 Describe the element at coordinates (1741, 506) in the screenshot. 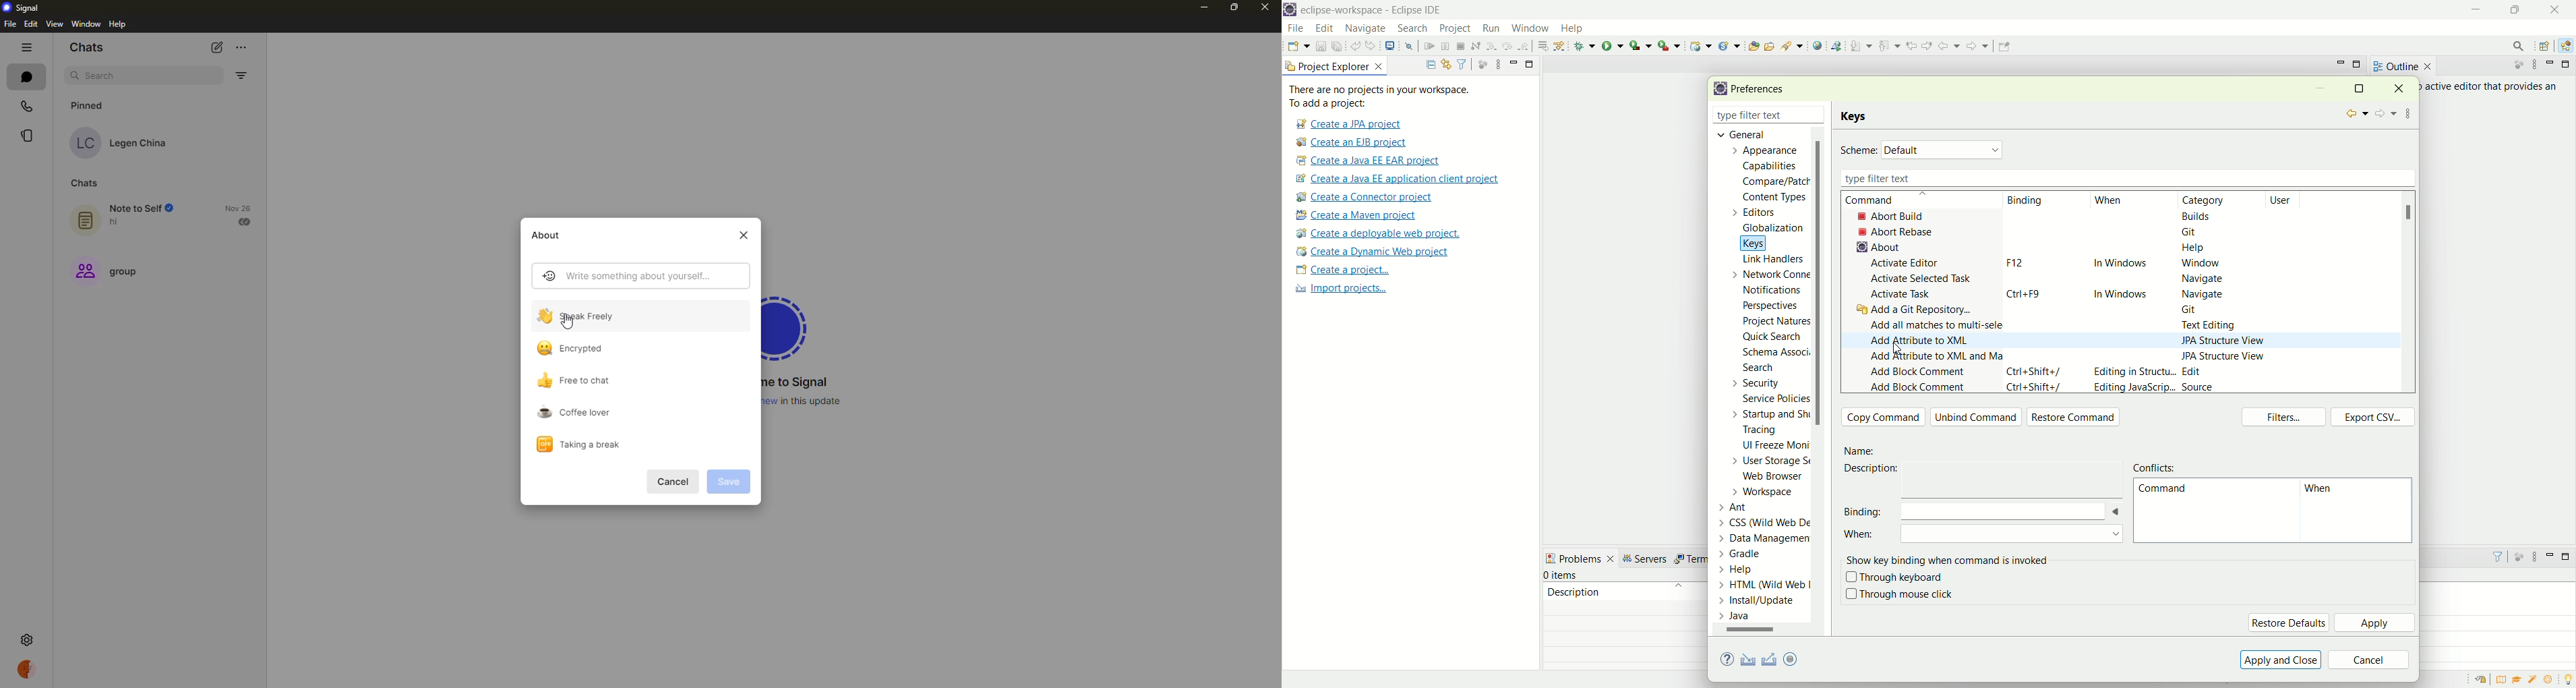

I see `Ant` at that location.